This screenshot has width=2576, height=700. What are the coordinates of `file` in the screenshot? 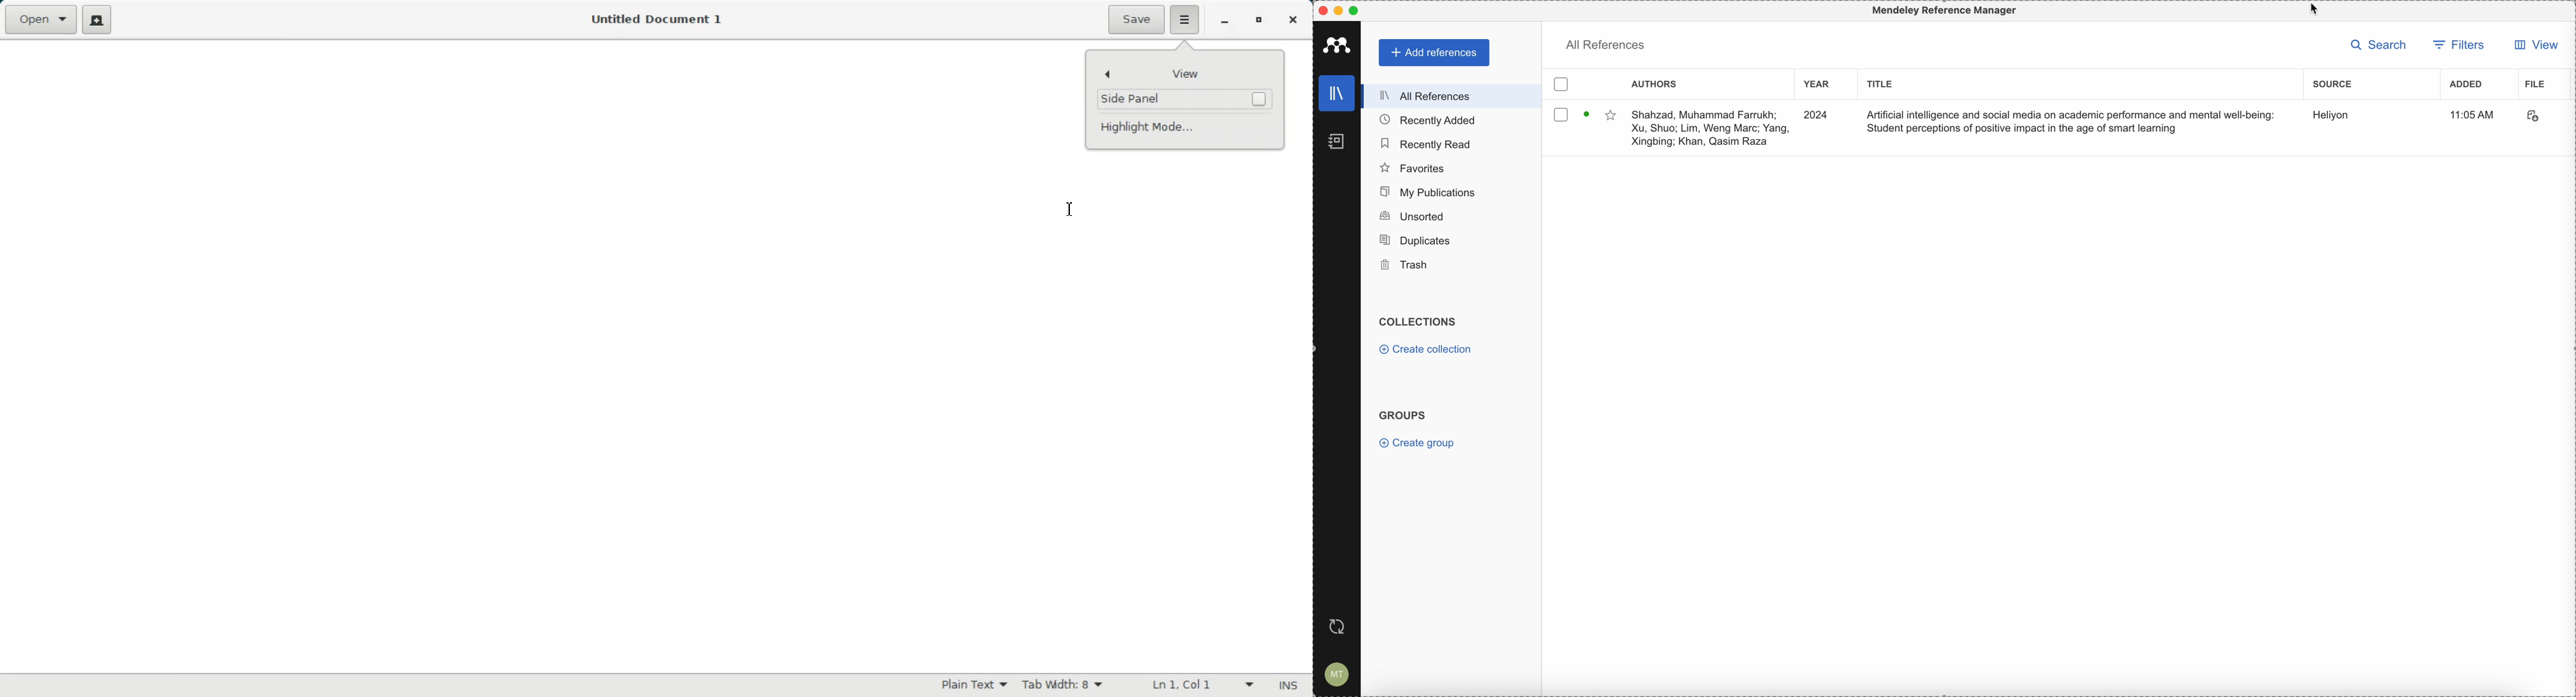 It's located at (2537, 82).